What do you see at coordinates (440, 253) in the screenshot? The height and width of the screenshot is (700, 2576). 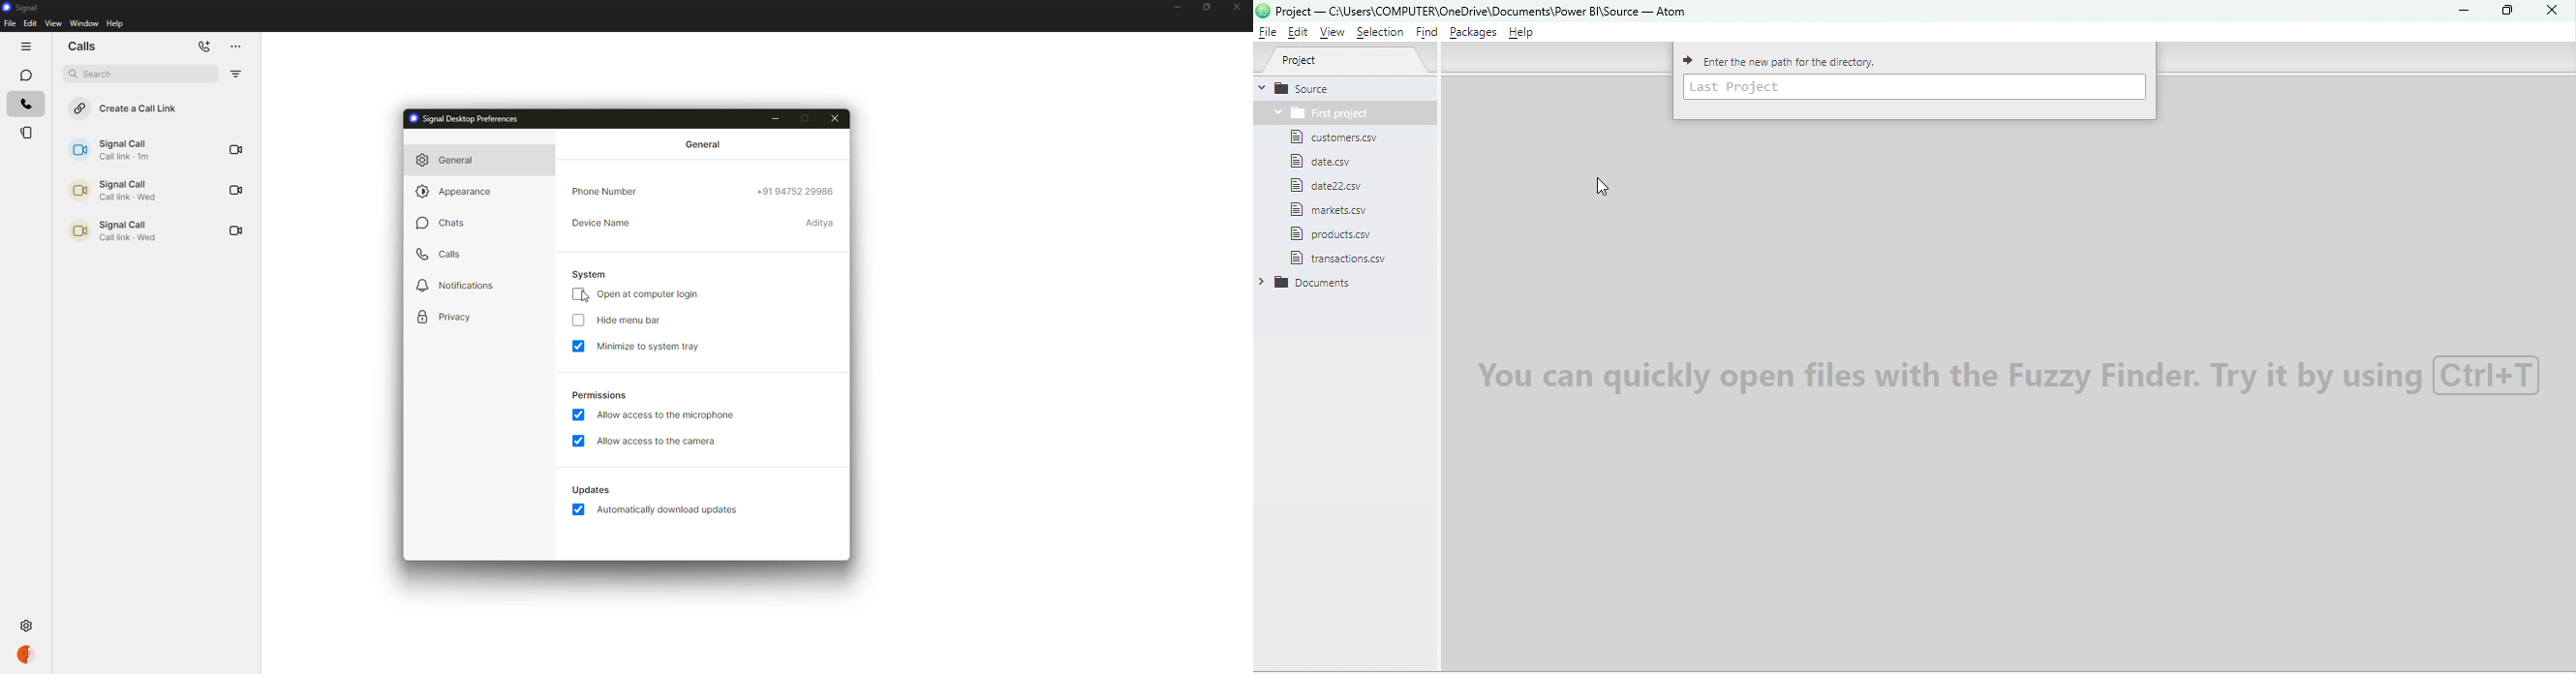 I see `calls` at bounding box center [440, 253].